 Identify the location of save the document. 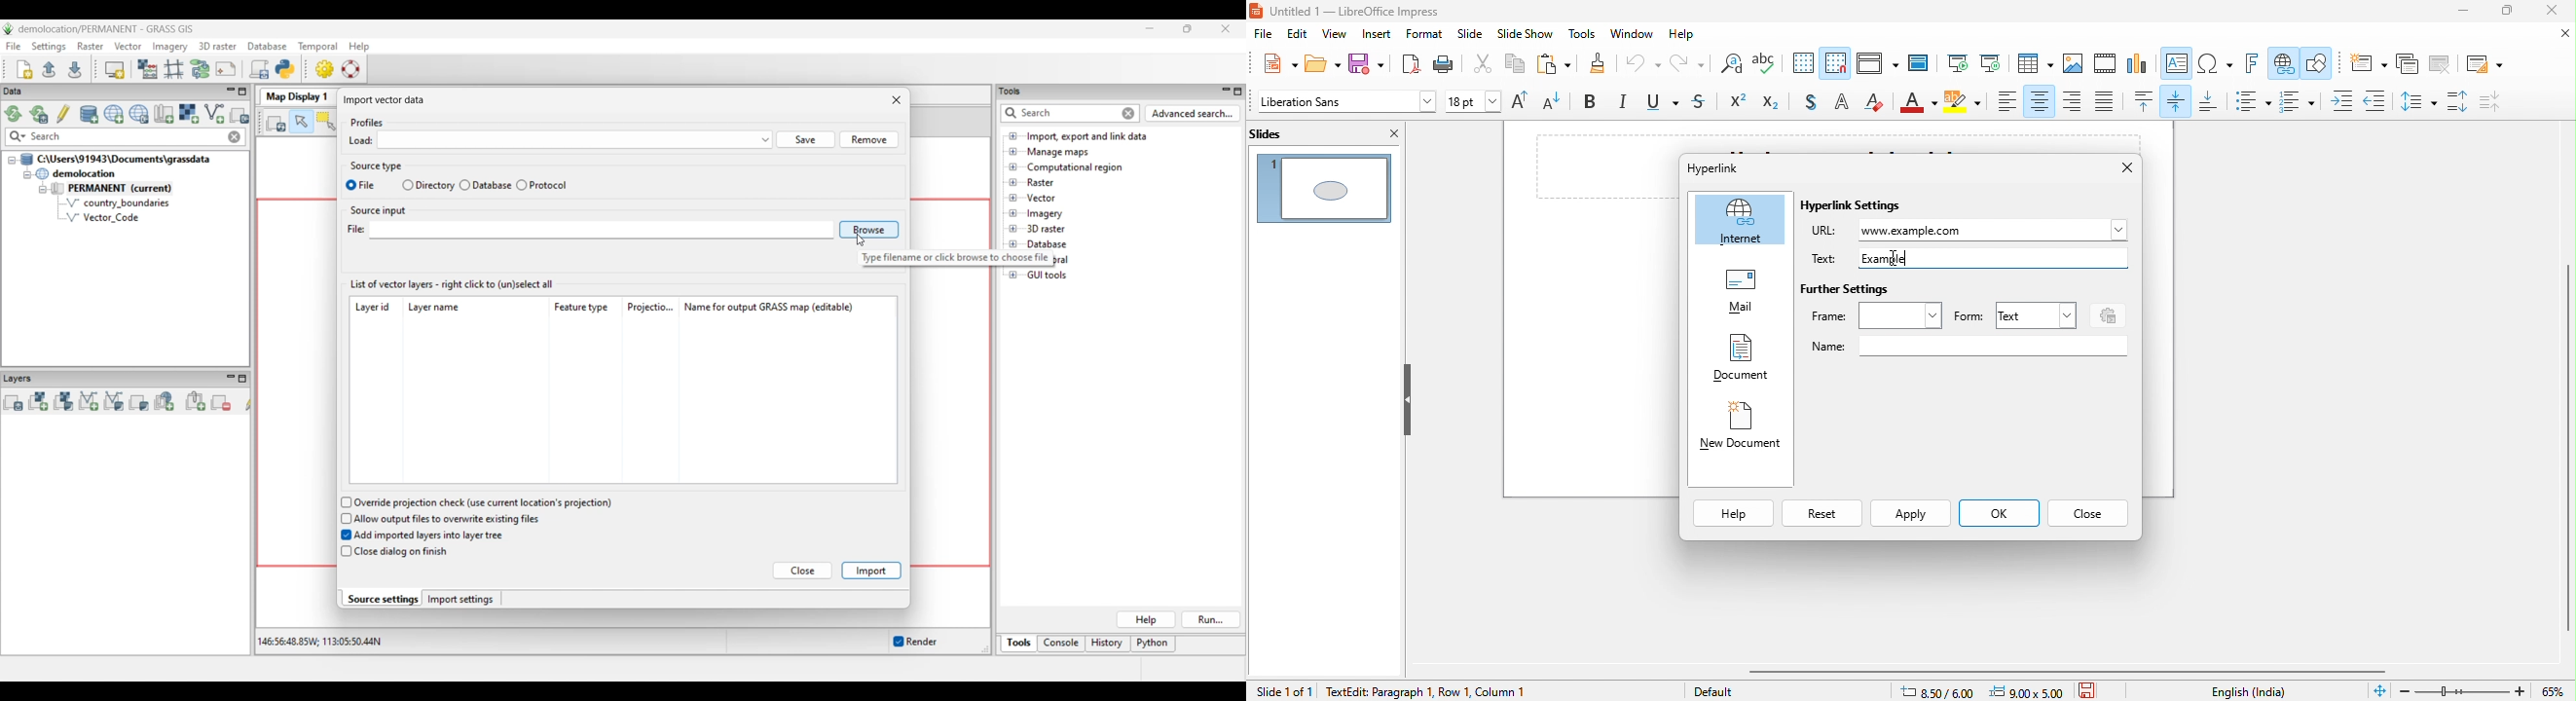
(2093, 689).